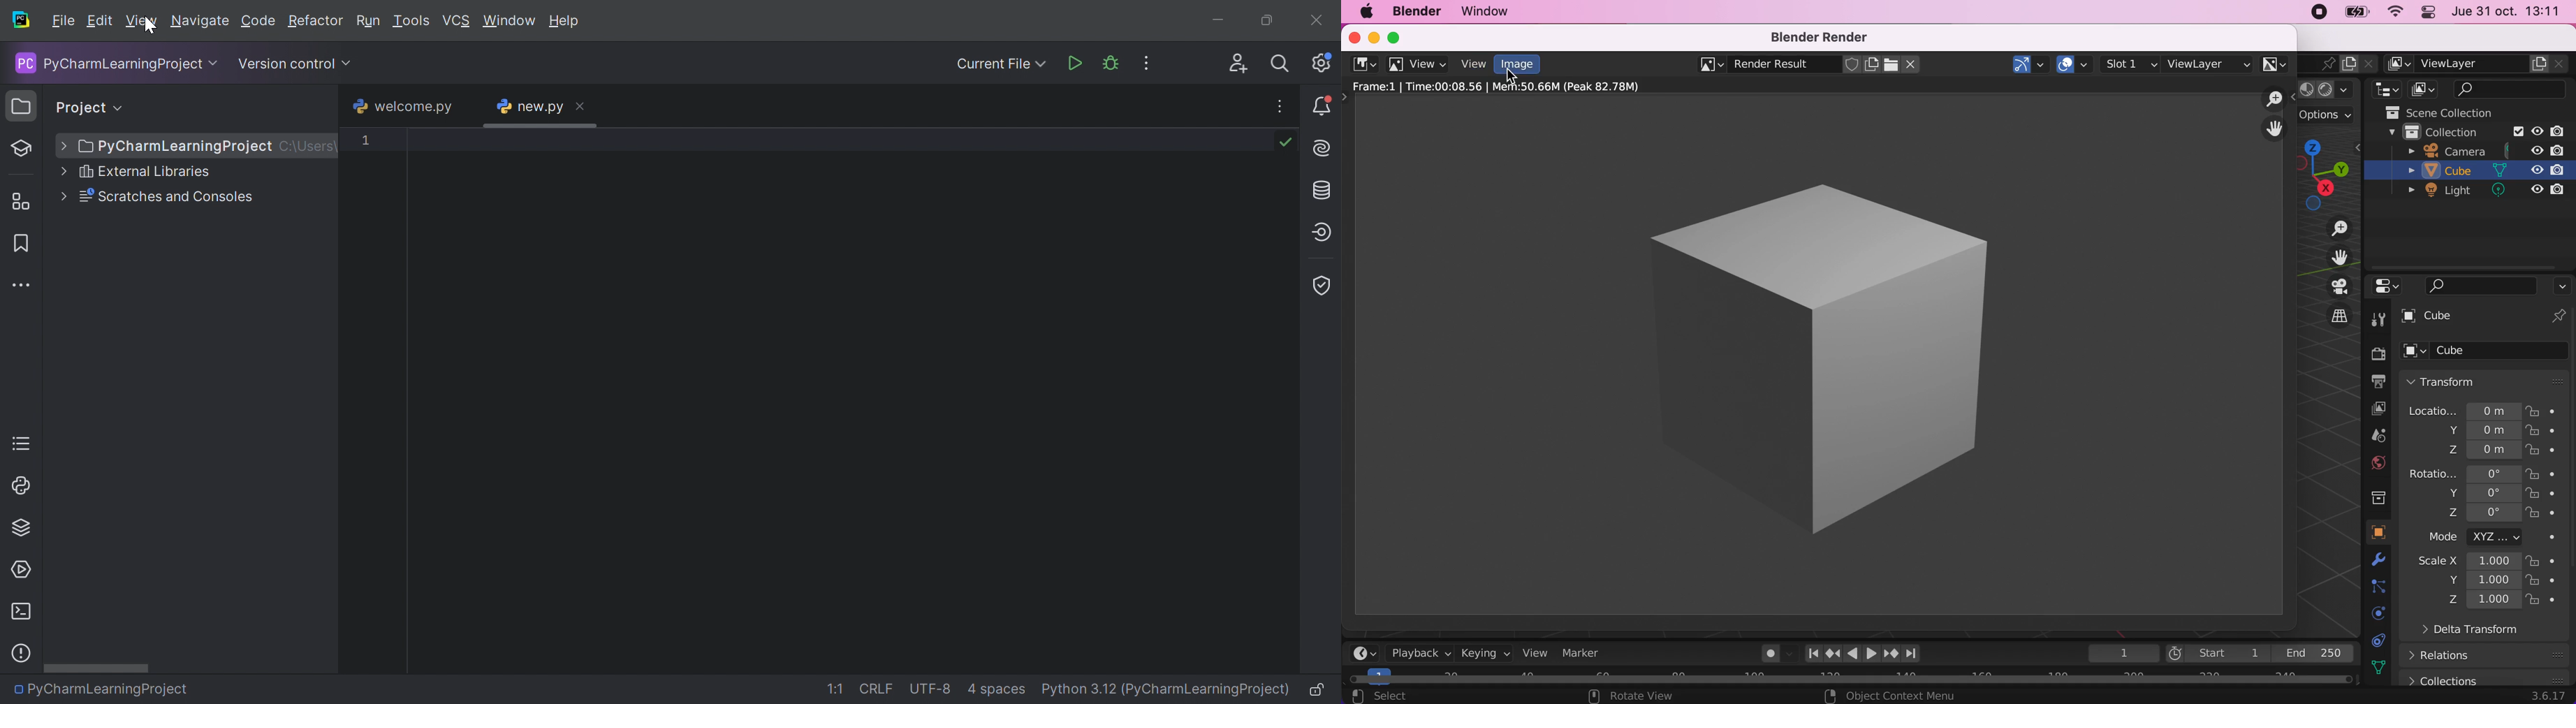 This screenshot has width=2576, height=728. Describe the element at coordinates (1473, 64) in the screenshot. I see `view` at that location.